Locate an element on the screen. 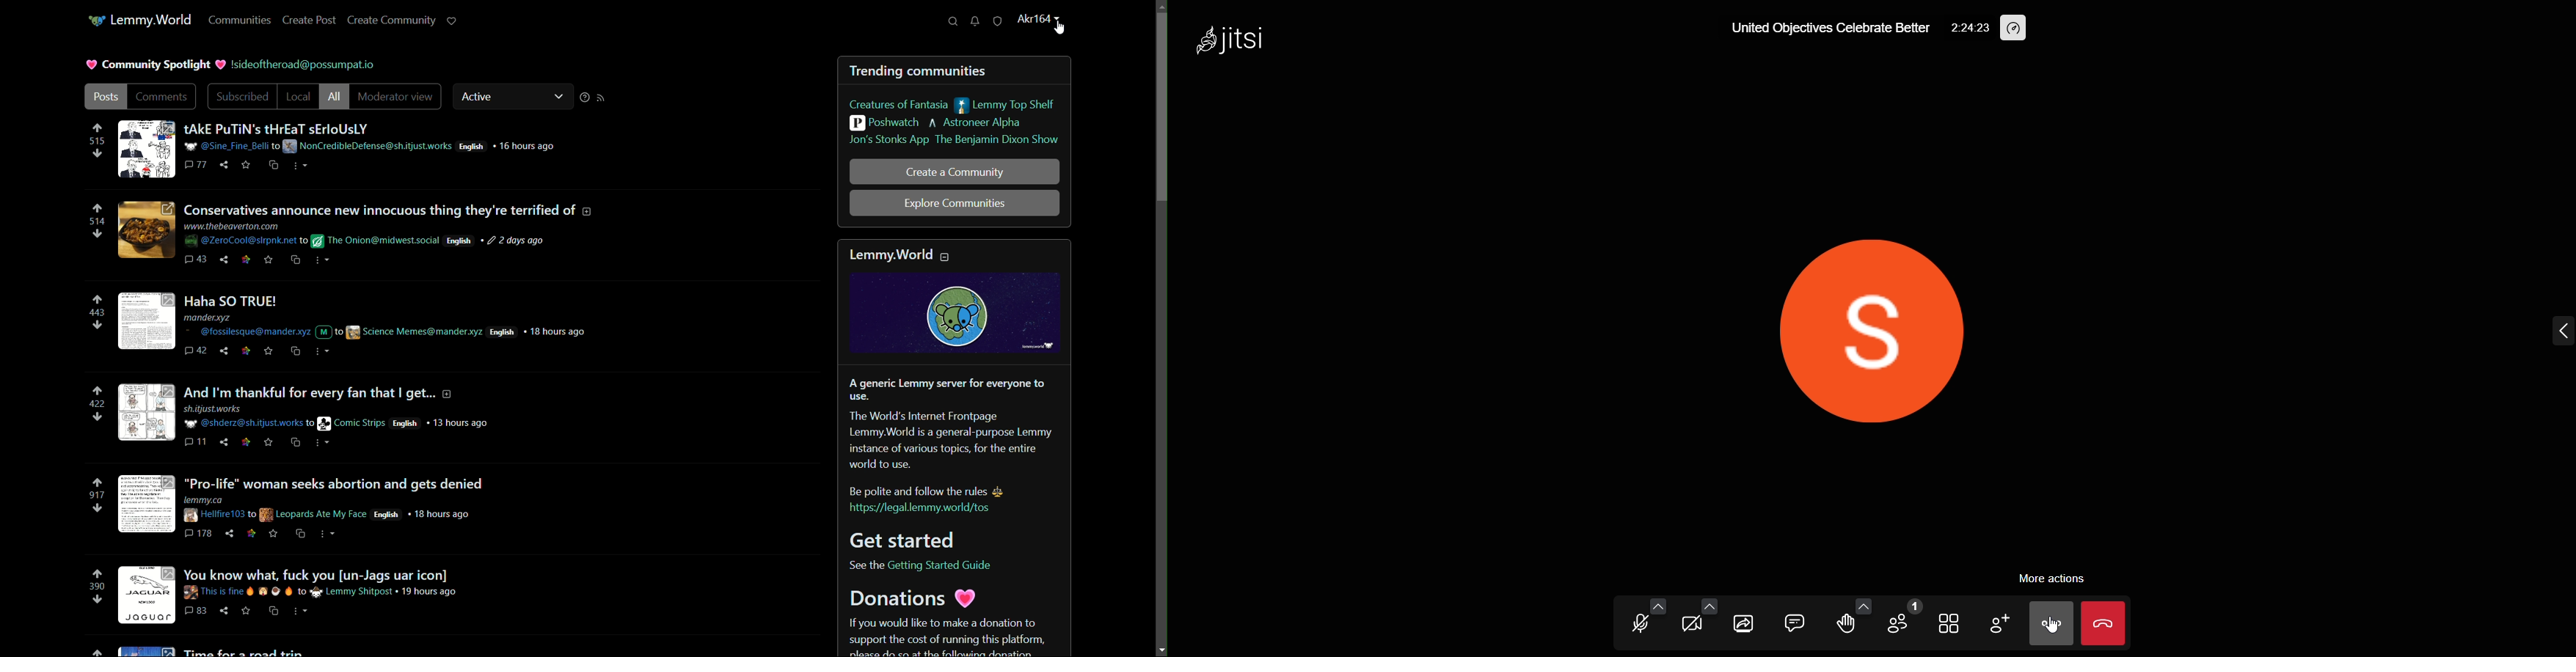 The image size is (2576, 672). all is located at coordinates (334, 97).